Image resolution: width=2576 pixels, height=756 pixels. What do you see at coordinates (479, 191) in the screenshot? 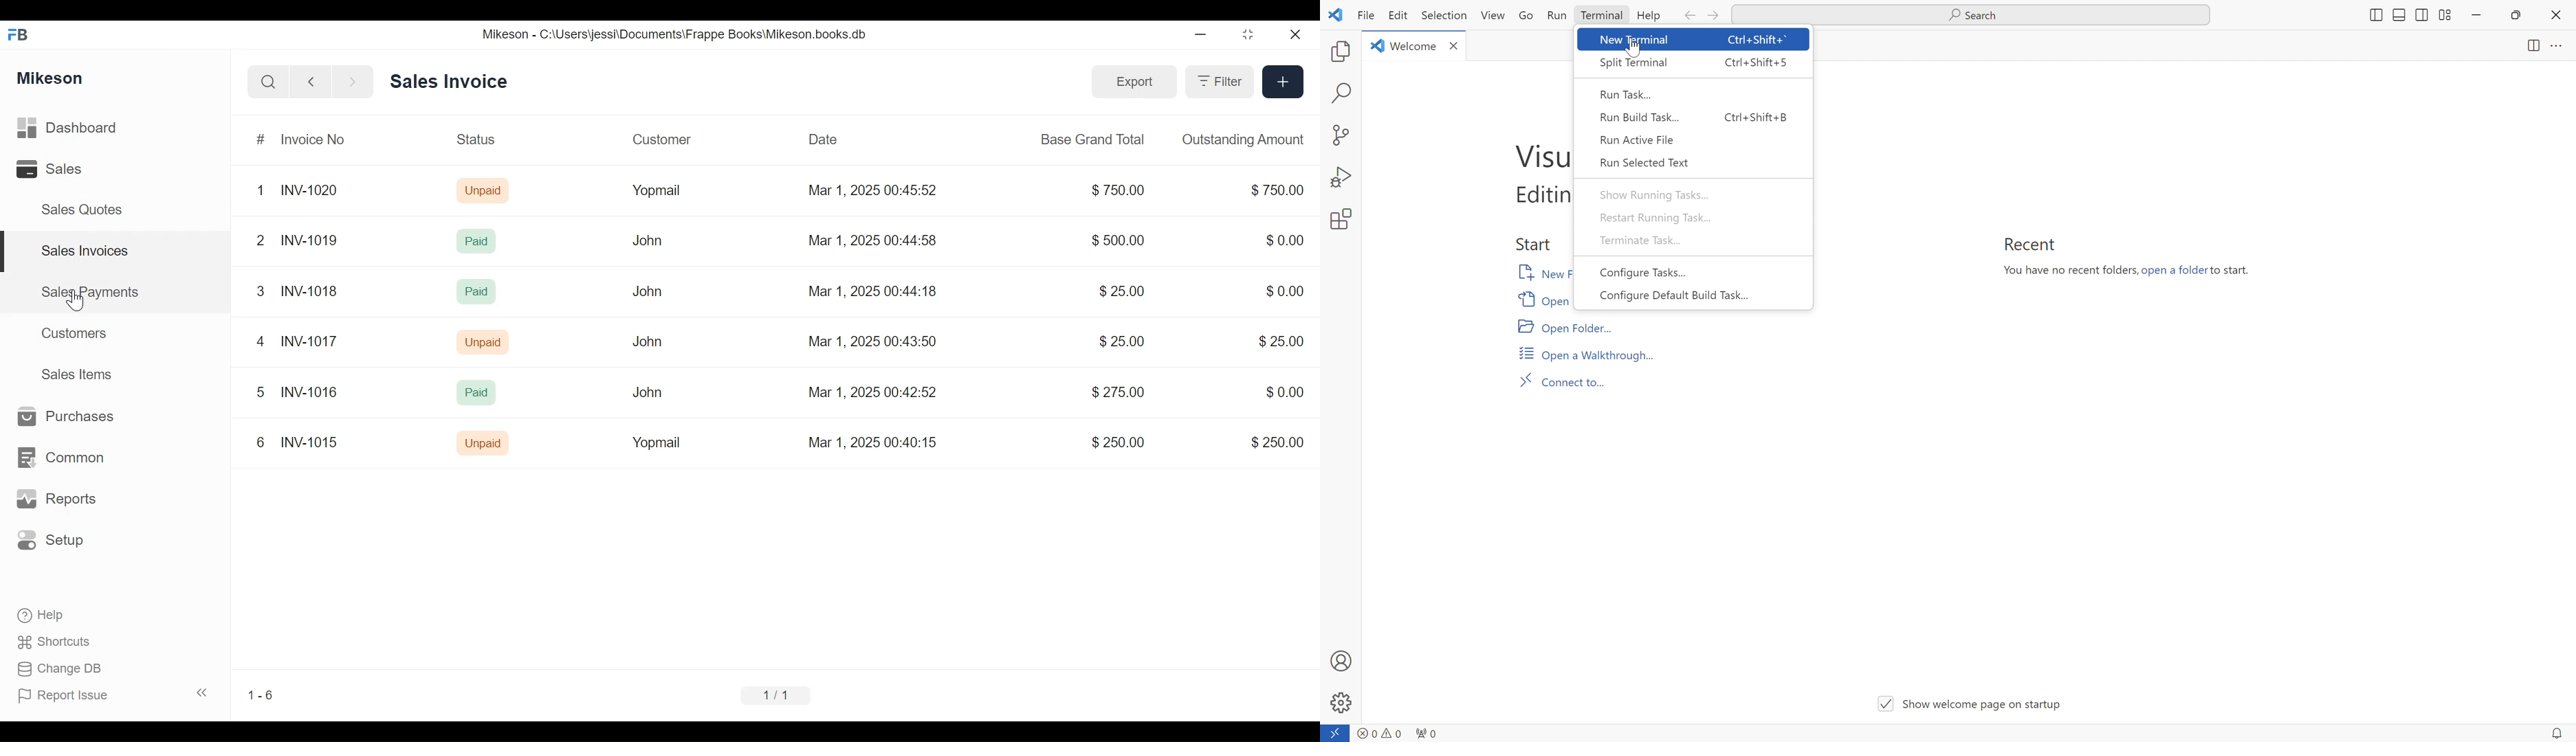
I see `Unpaid` at bounding box center [479, 191].